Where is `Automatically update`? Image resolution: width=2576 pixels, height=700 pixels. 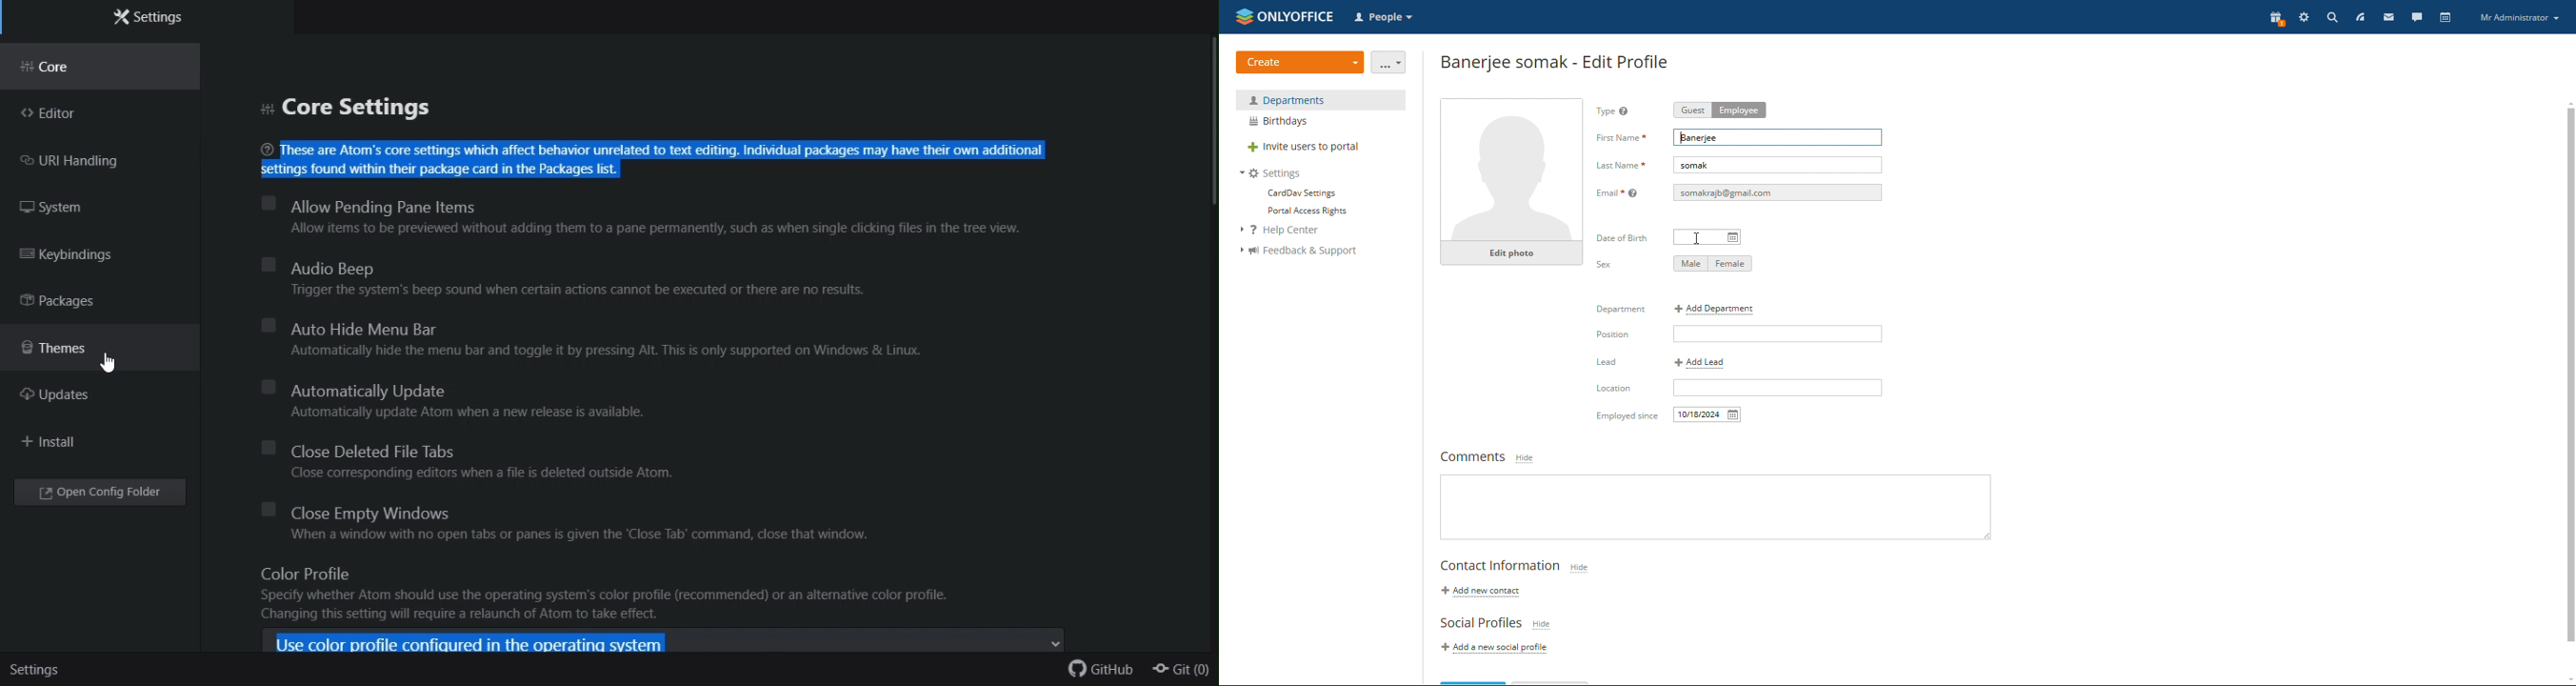 Automatically update is located at coordinates (482, 395).